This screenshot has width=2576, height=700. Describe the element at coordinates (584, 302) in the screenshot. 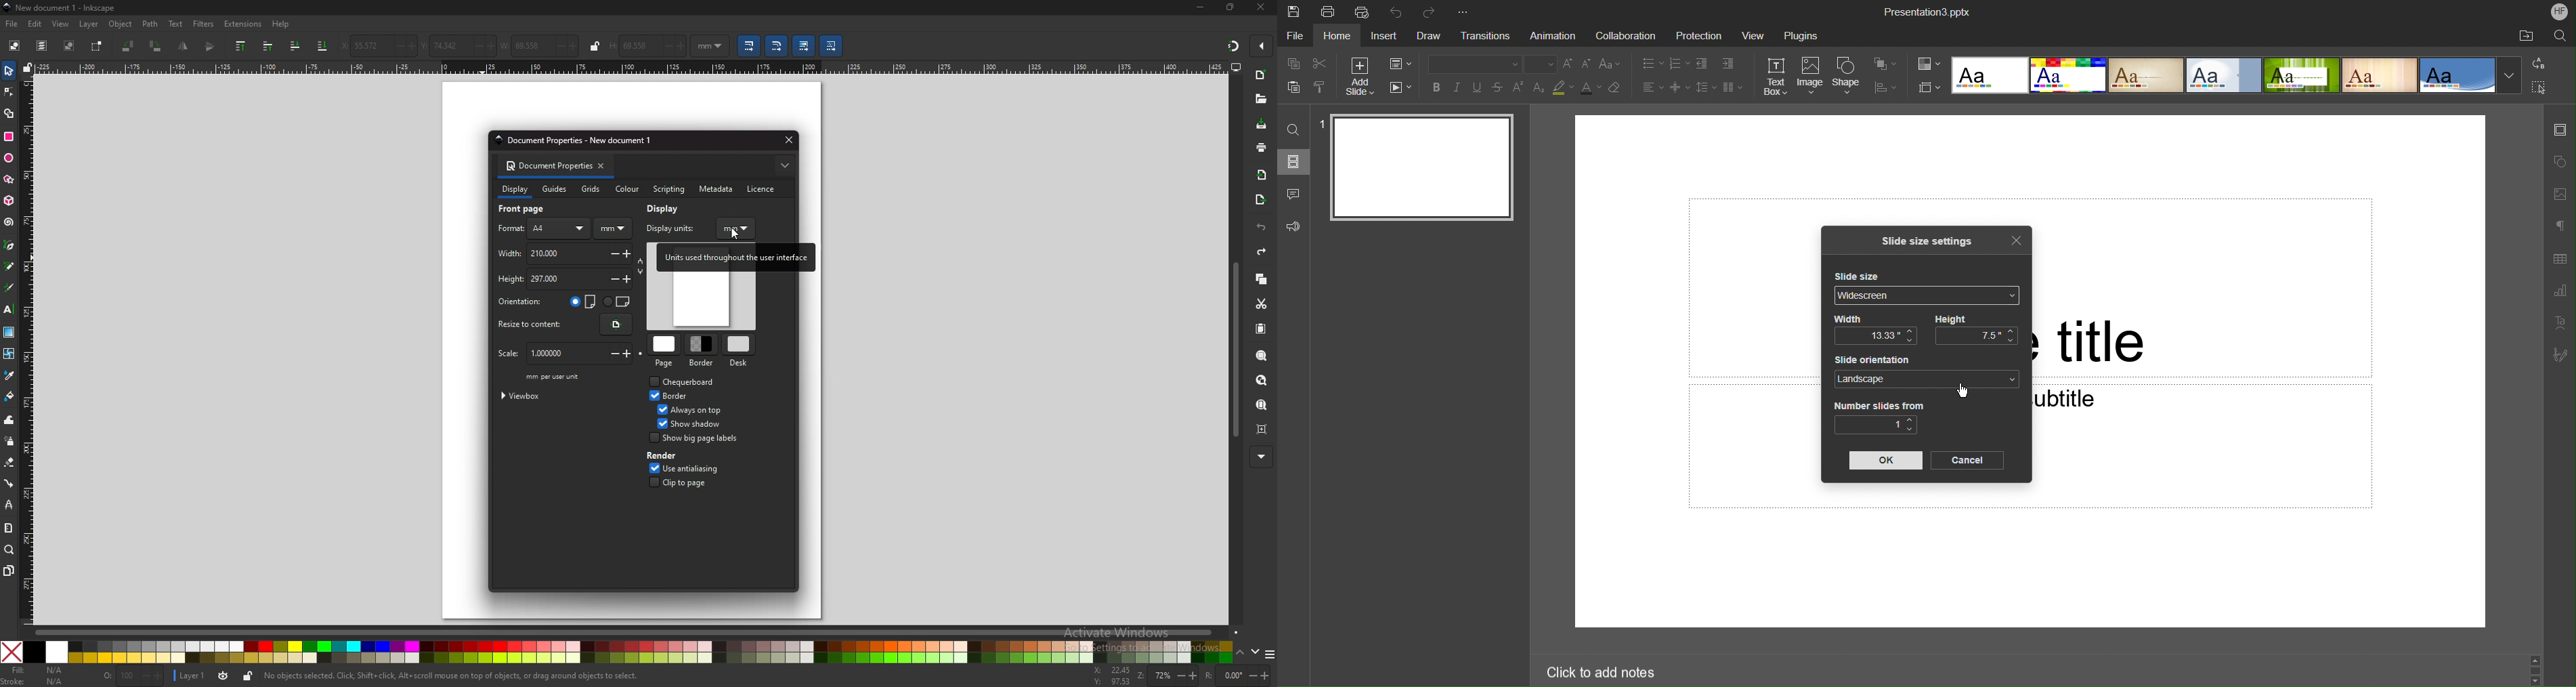

I see `portrait` at that location.